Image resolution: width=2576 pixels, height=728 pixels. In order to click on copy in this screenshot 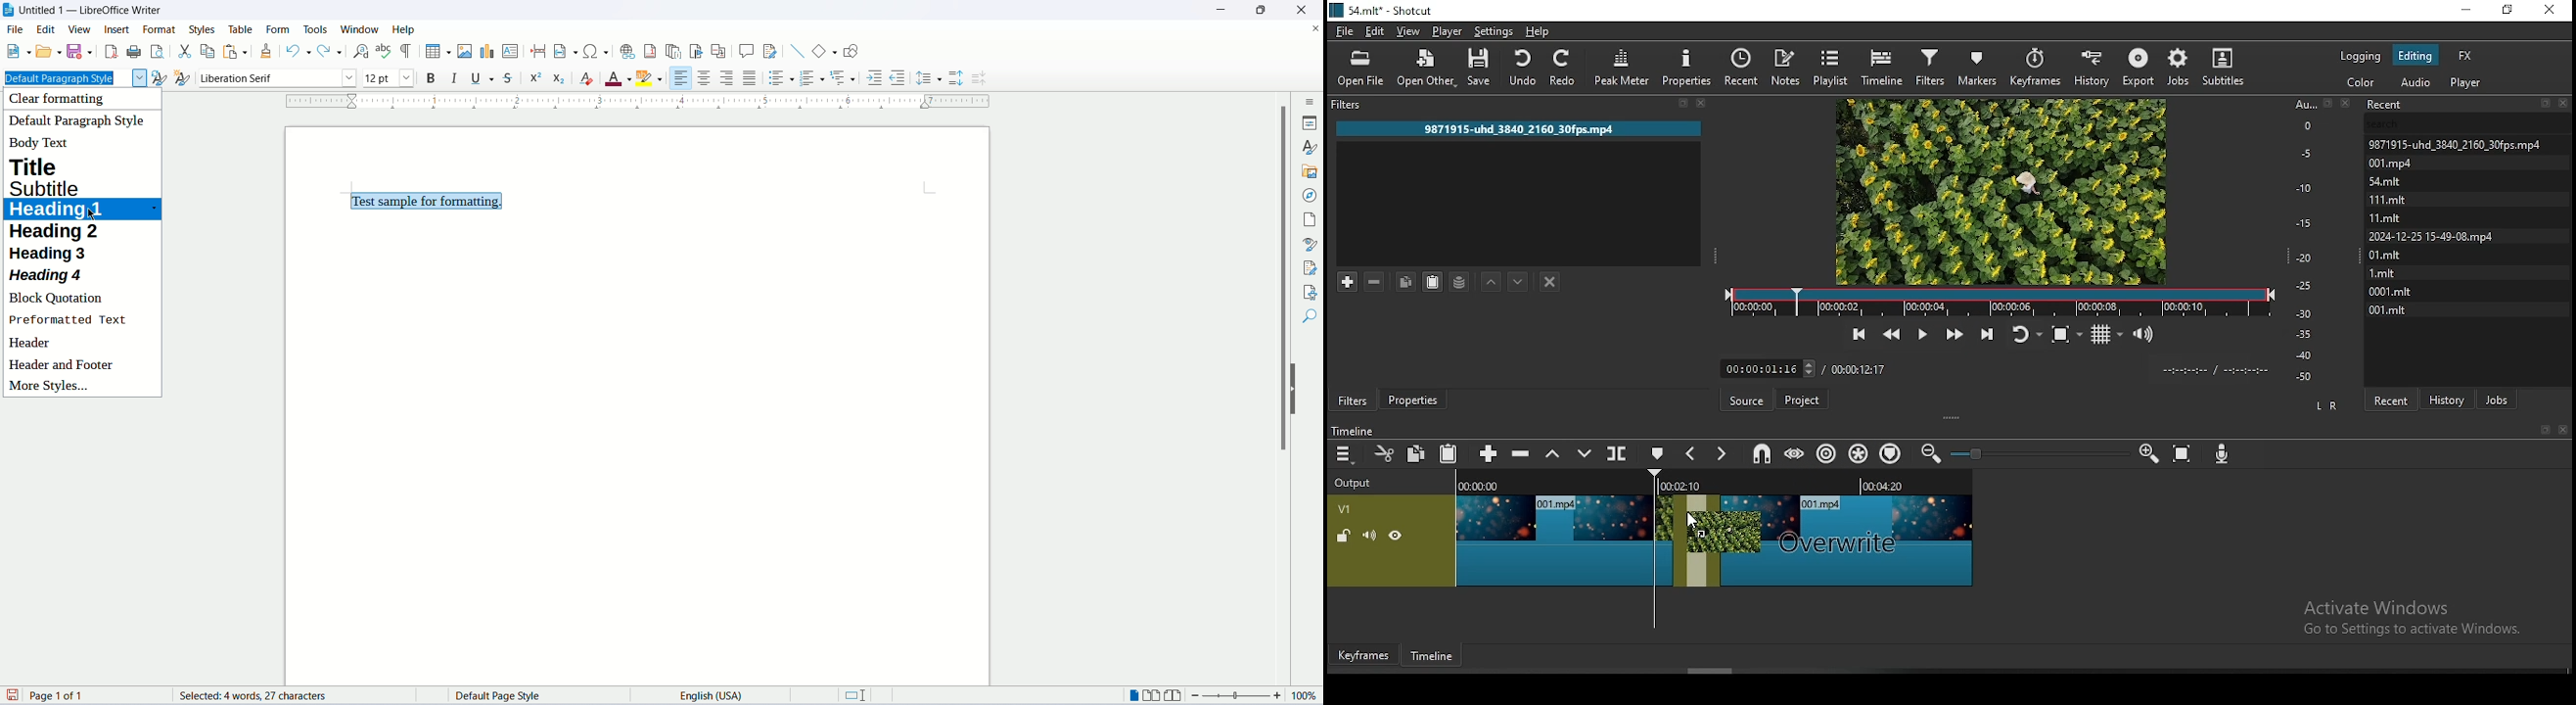, I will do `click(205, 51)`.